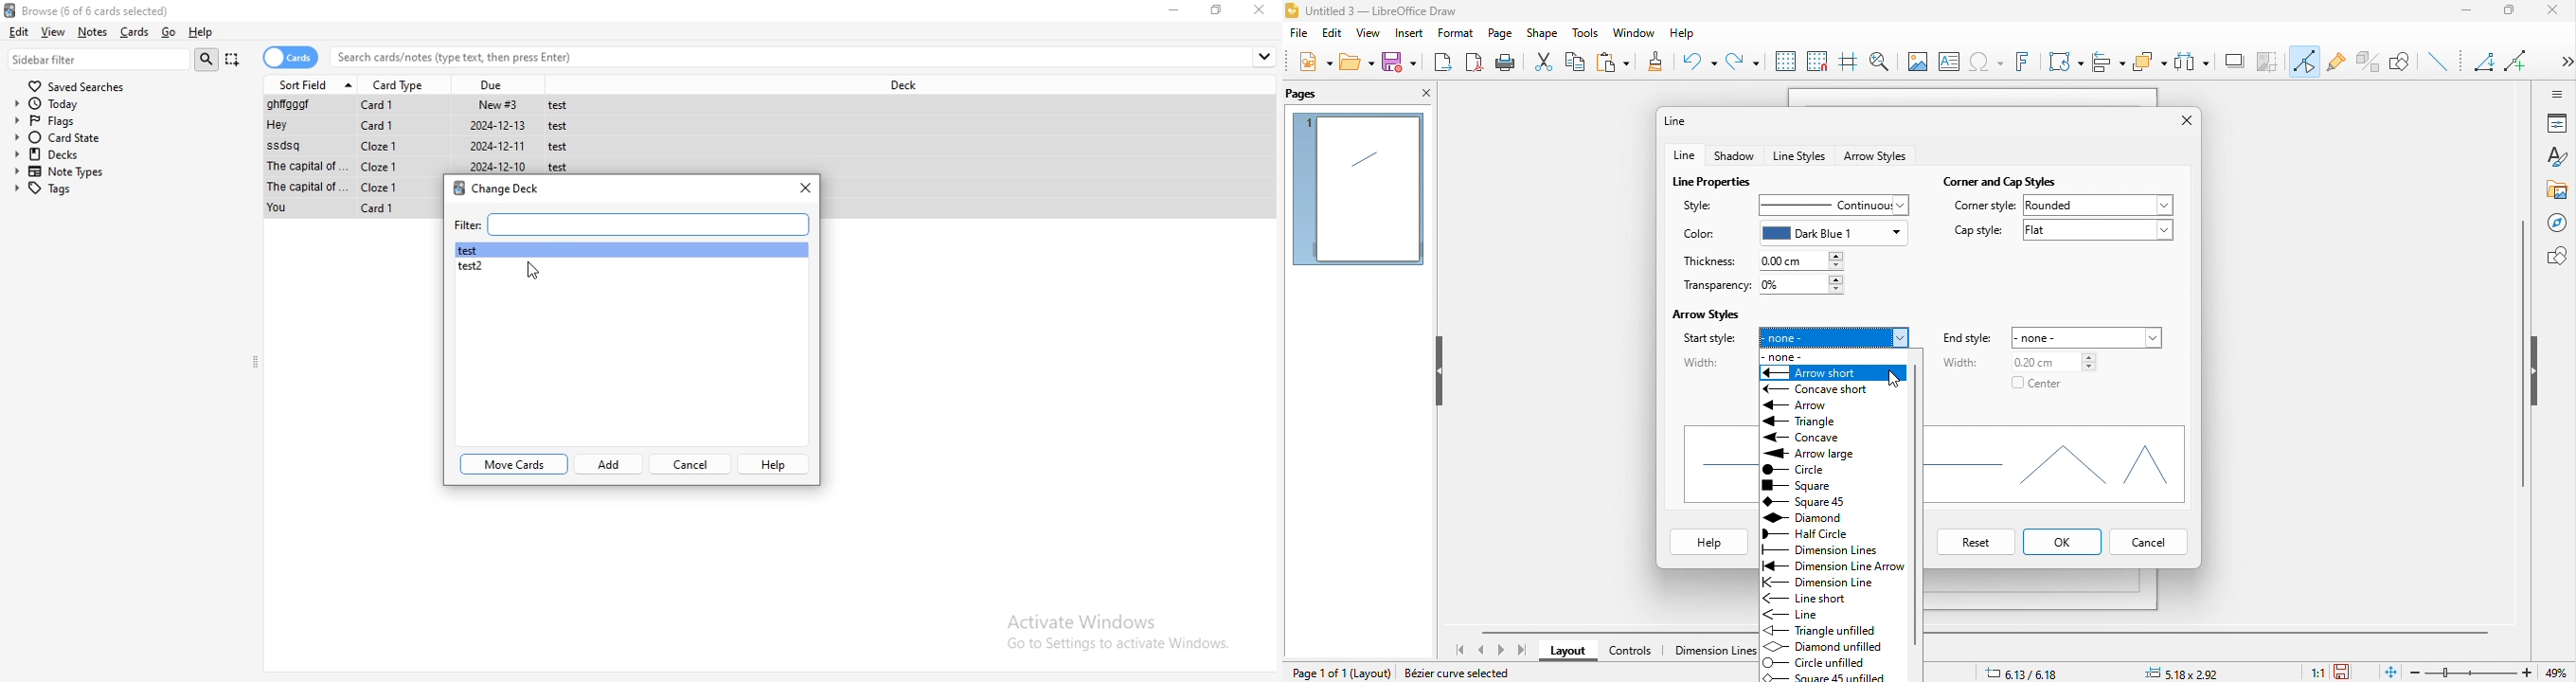 The width and height of the screenshot is (2576, 700). I want to click on edit, so click(1333, 36).